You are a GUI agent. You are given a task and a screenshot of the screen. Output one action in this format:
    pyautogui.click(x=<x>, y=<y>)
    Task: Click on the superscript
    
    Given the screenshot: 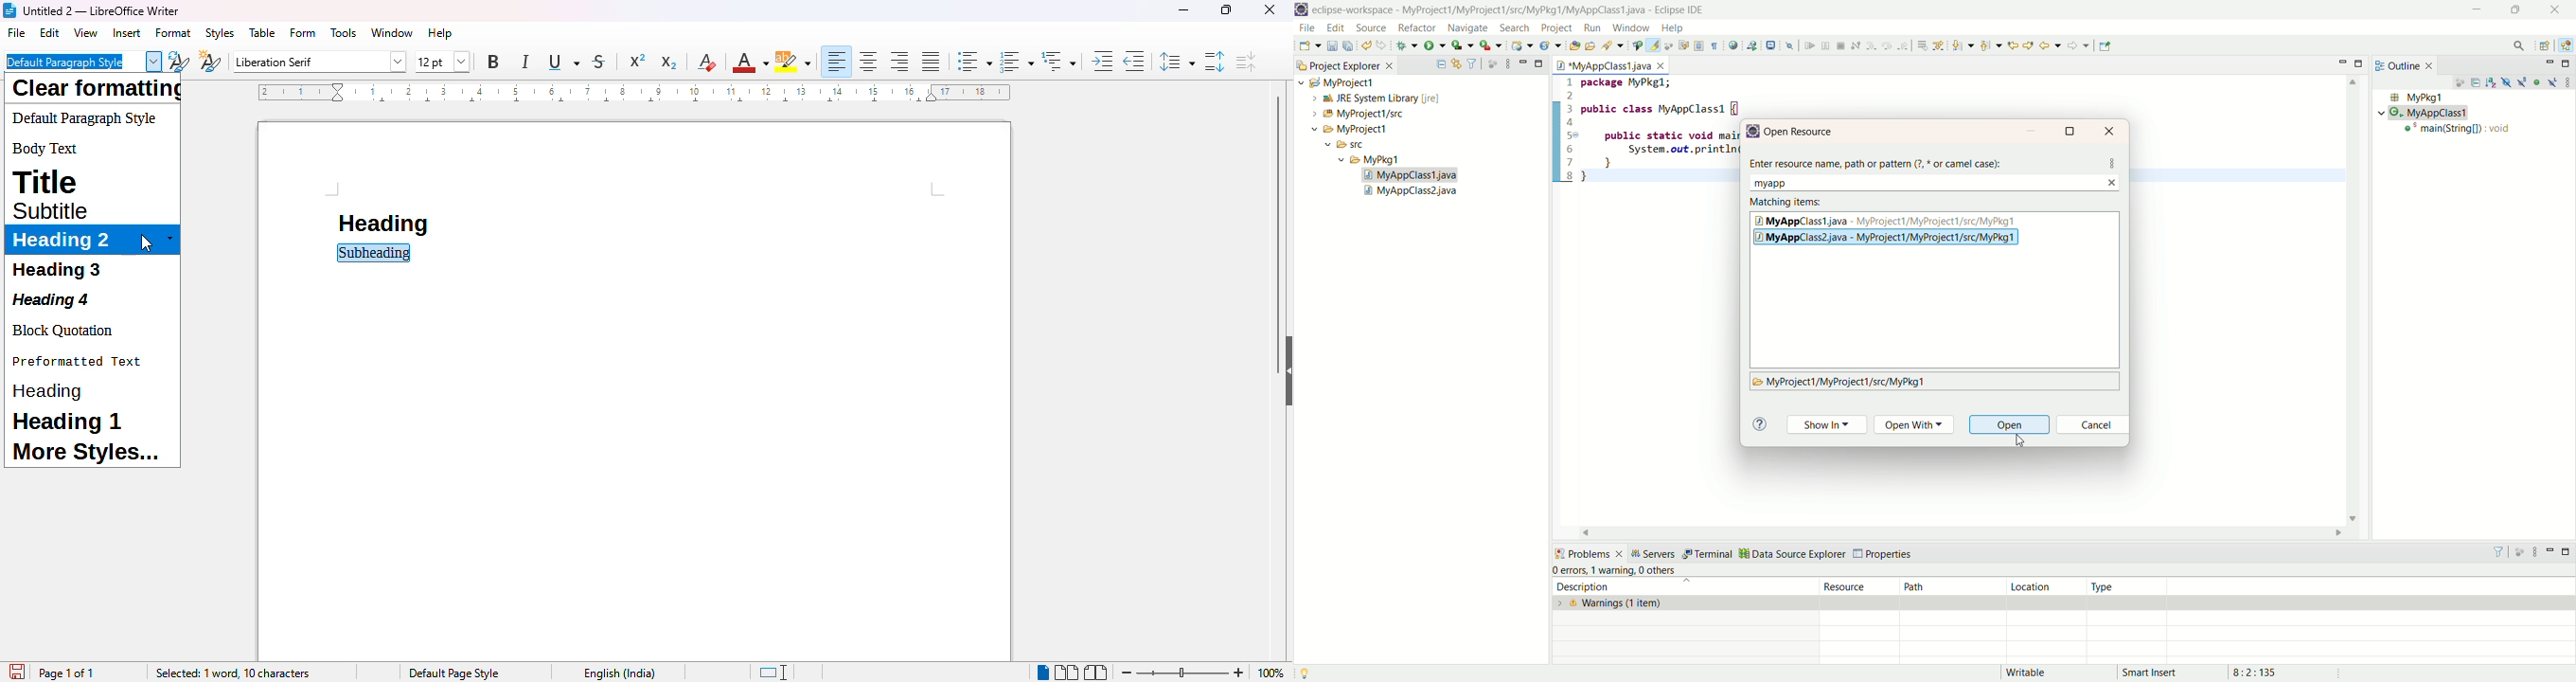 What is the action you would take?
    pyautogui.click(x=638, y=60)
    